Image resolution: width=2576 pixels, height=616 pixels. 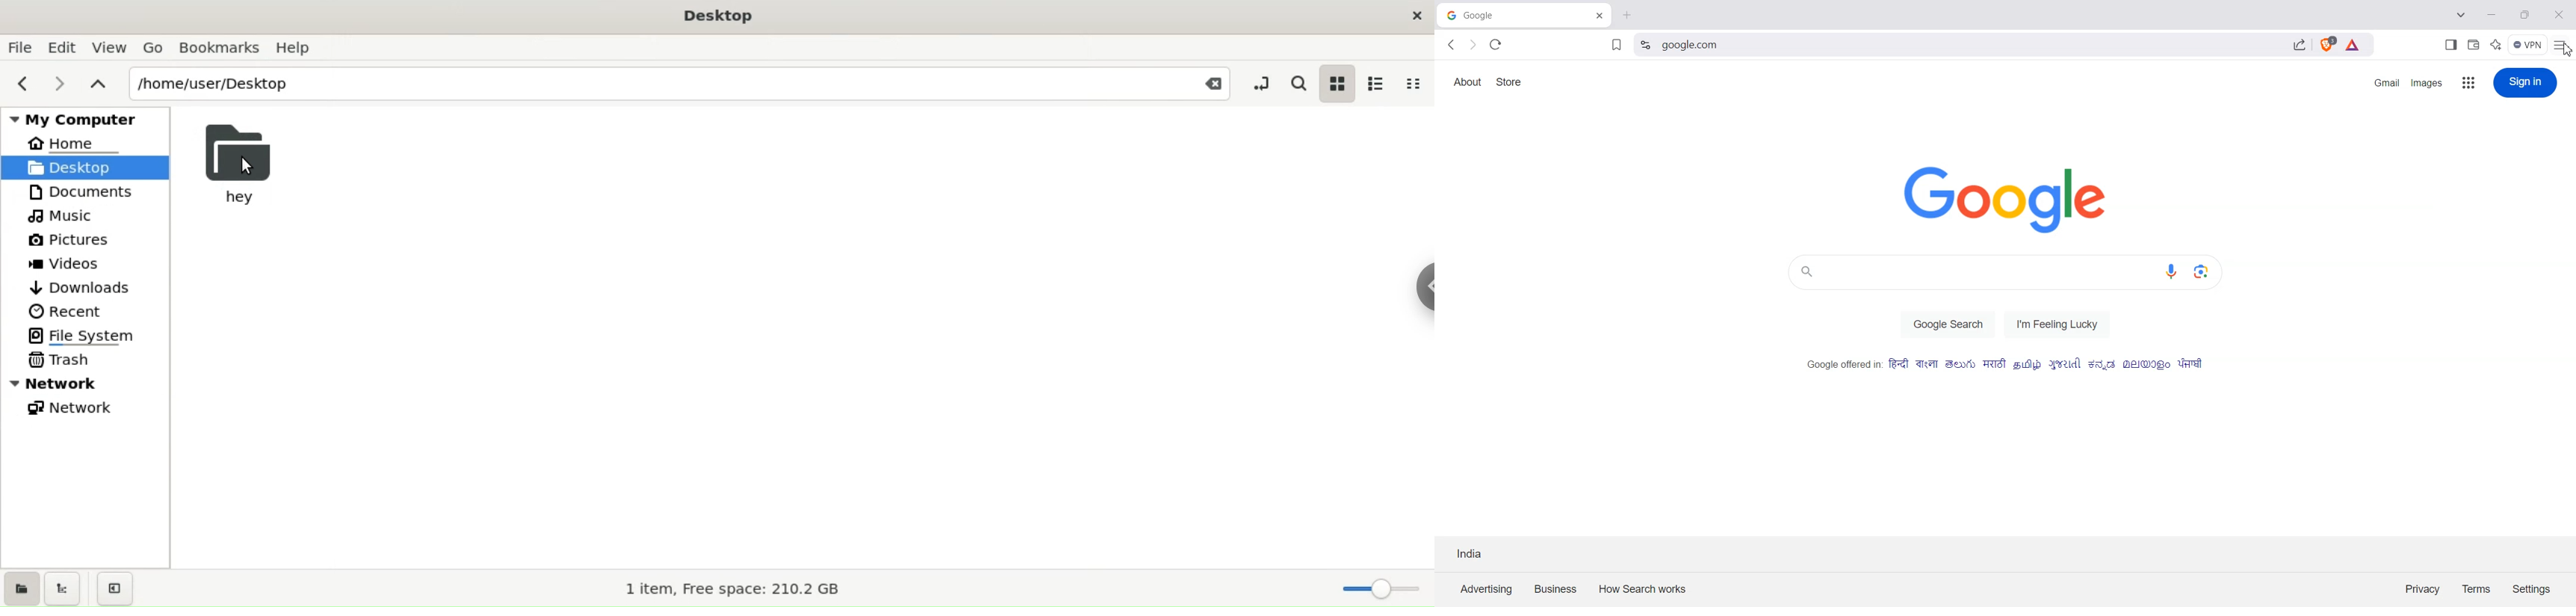 What do you see at coordinates (639, 82) in the screenshot?
I see `/home/user/Desktop` at bounding box center [639, 82].